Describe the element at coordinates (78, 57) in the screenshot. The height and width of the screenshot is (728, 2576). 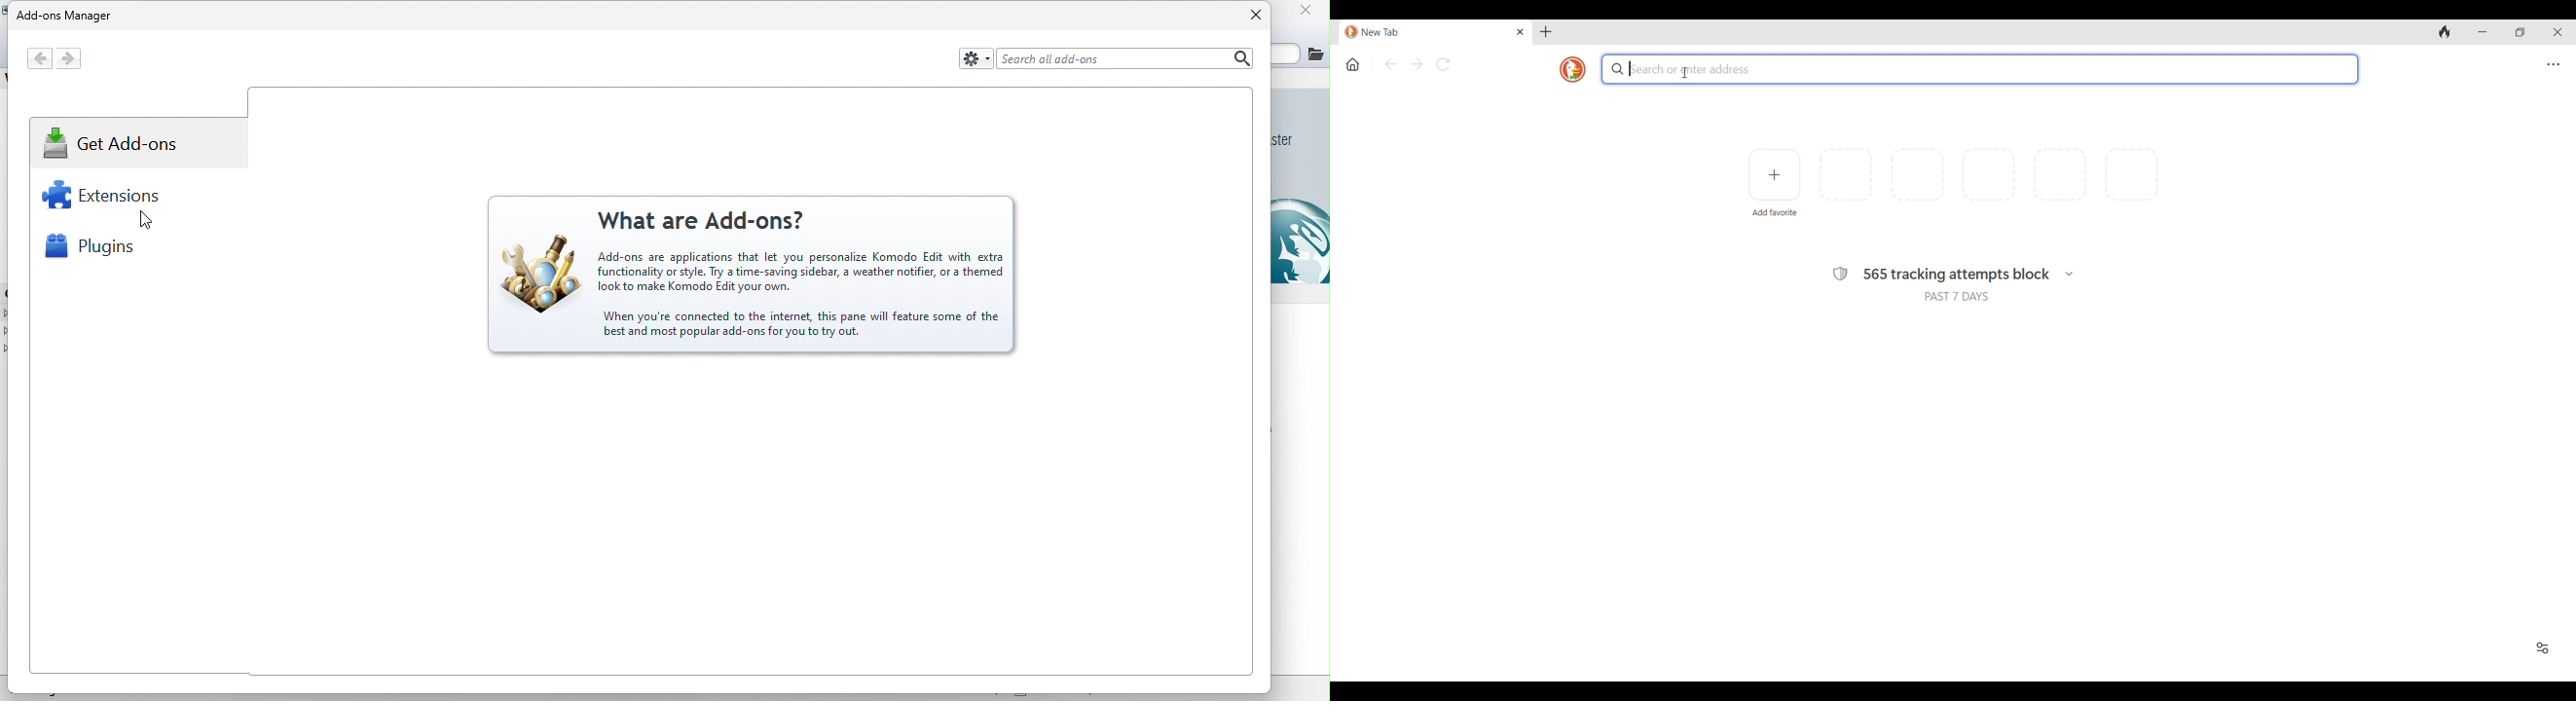
I see `next` at that location.